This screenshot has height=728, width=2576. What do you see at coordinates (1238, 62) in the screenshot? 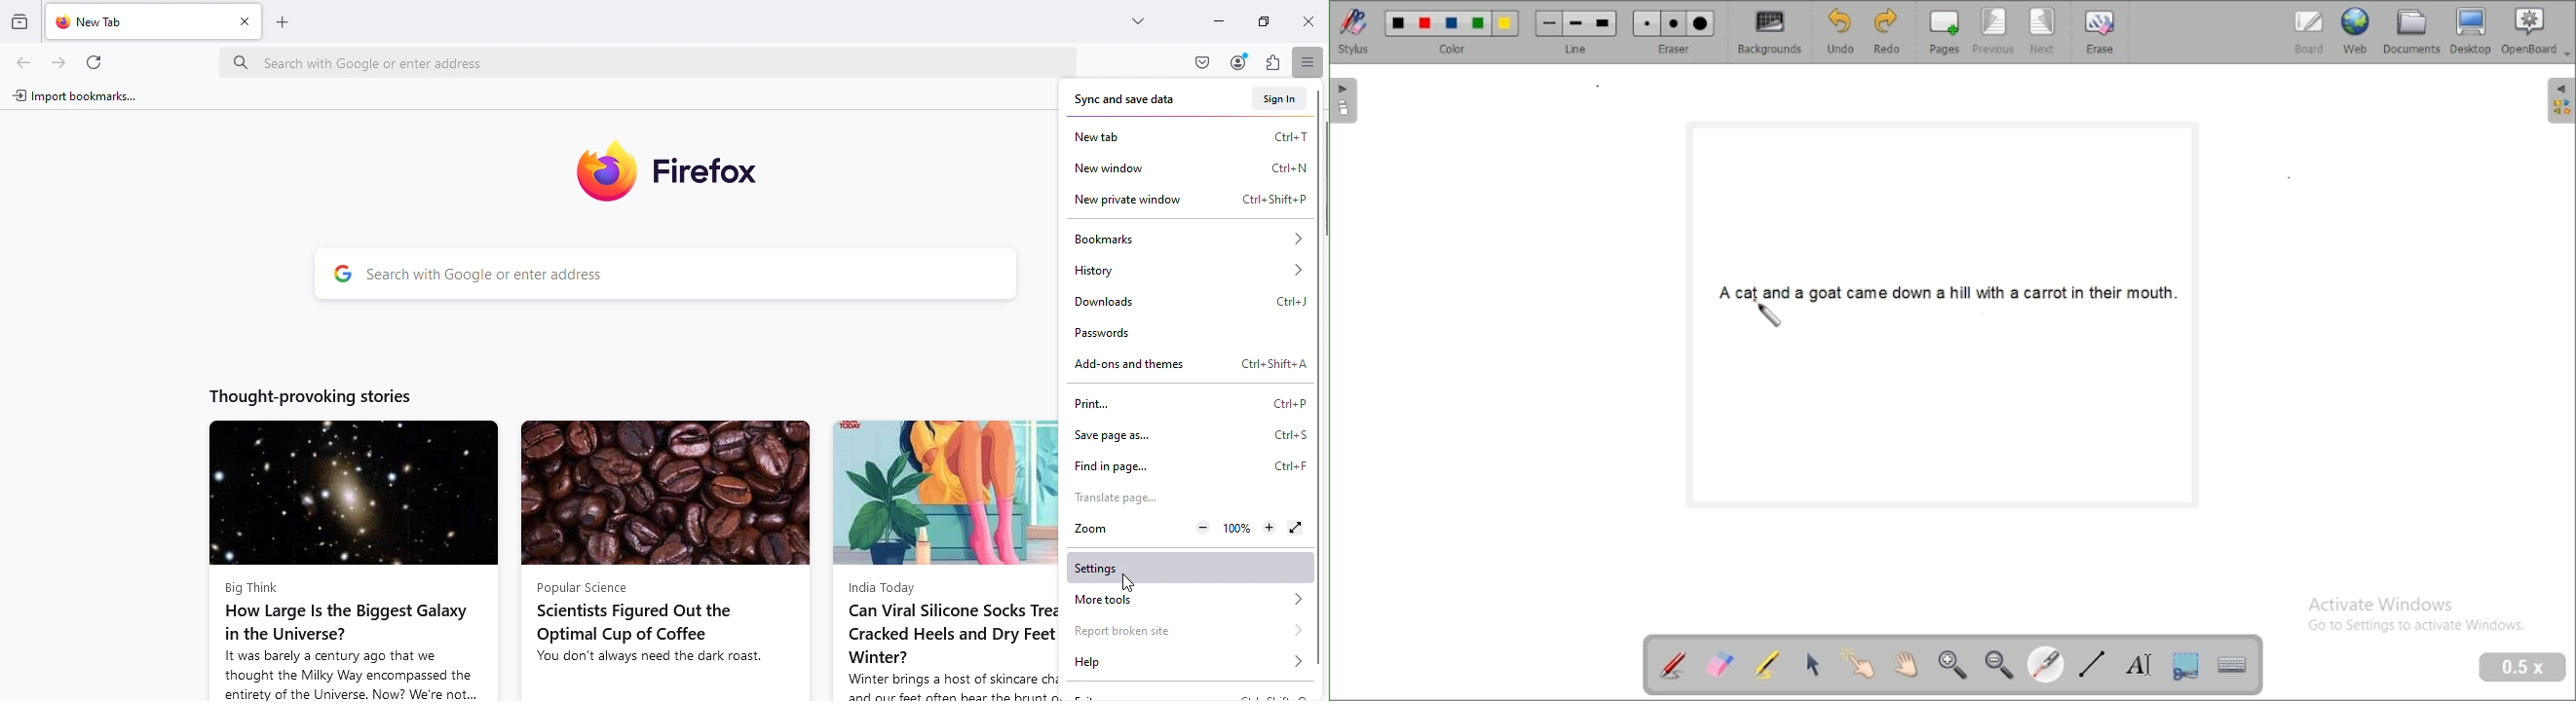
I see `Account` at bounding box center [1238, 62].